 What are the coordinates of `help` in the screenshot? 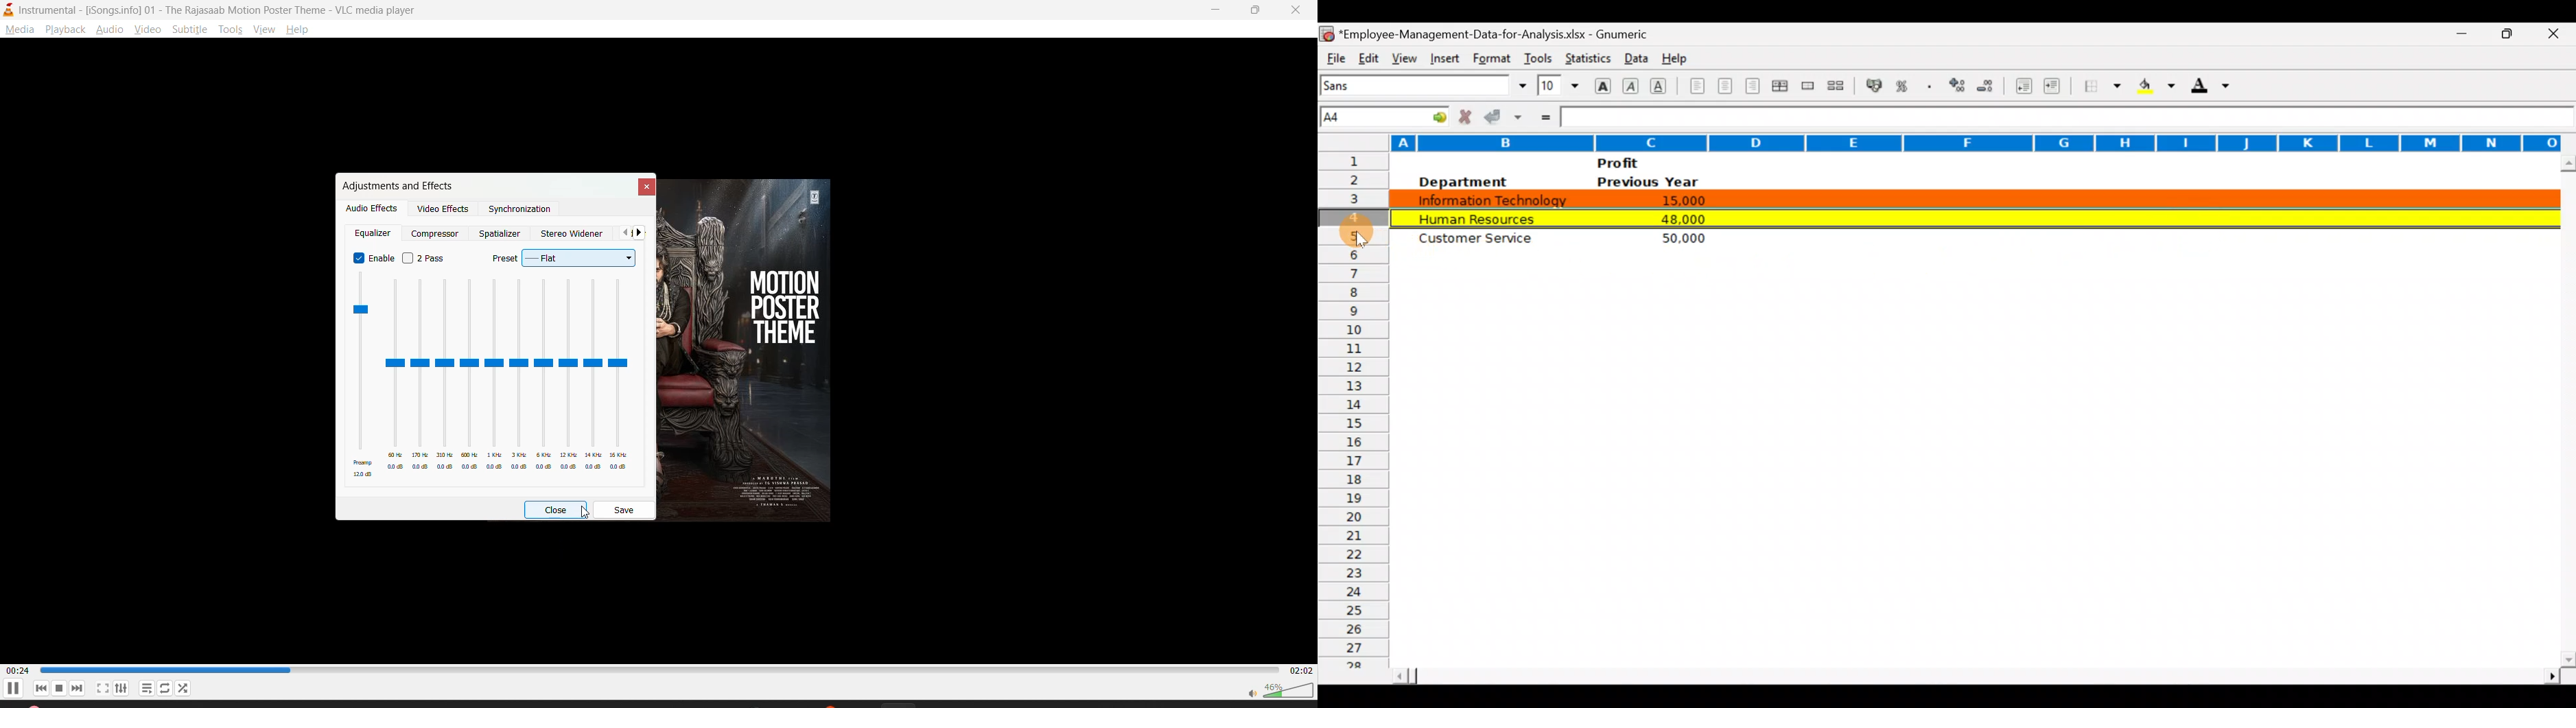 It's located at (301, 30).